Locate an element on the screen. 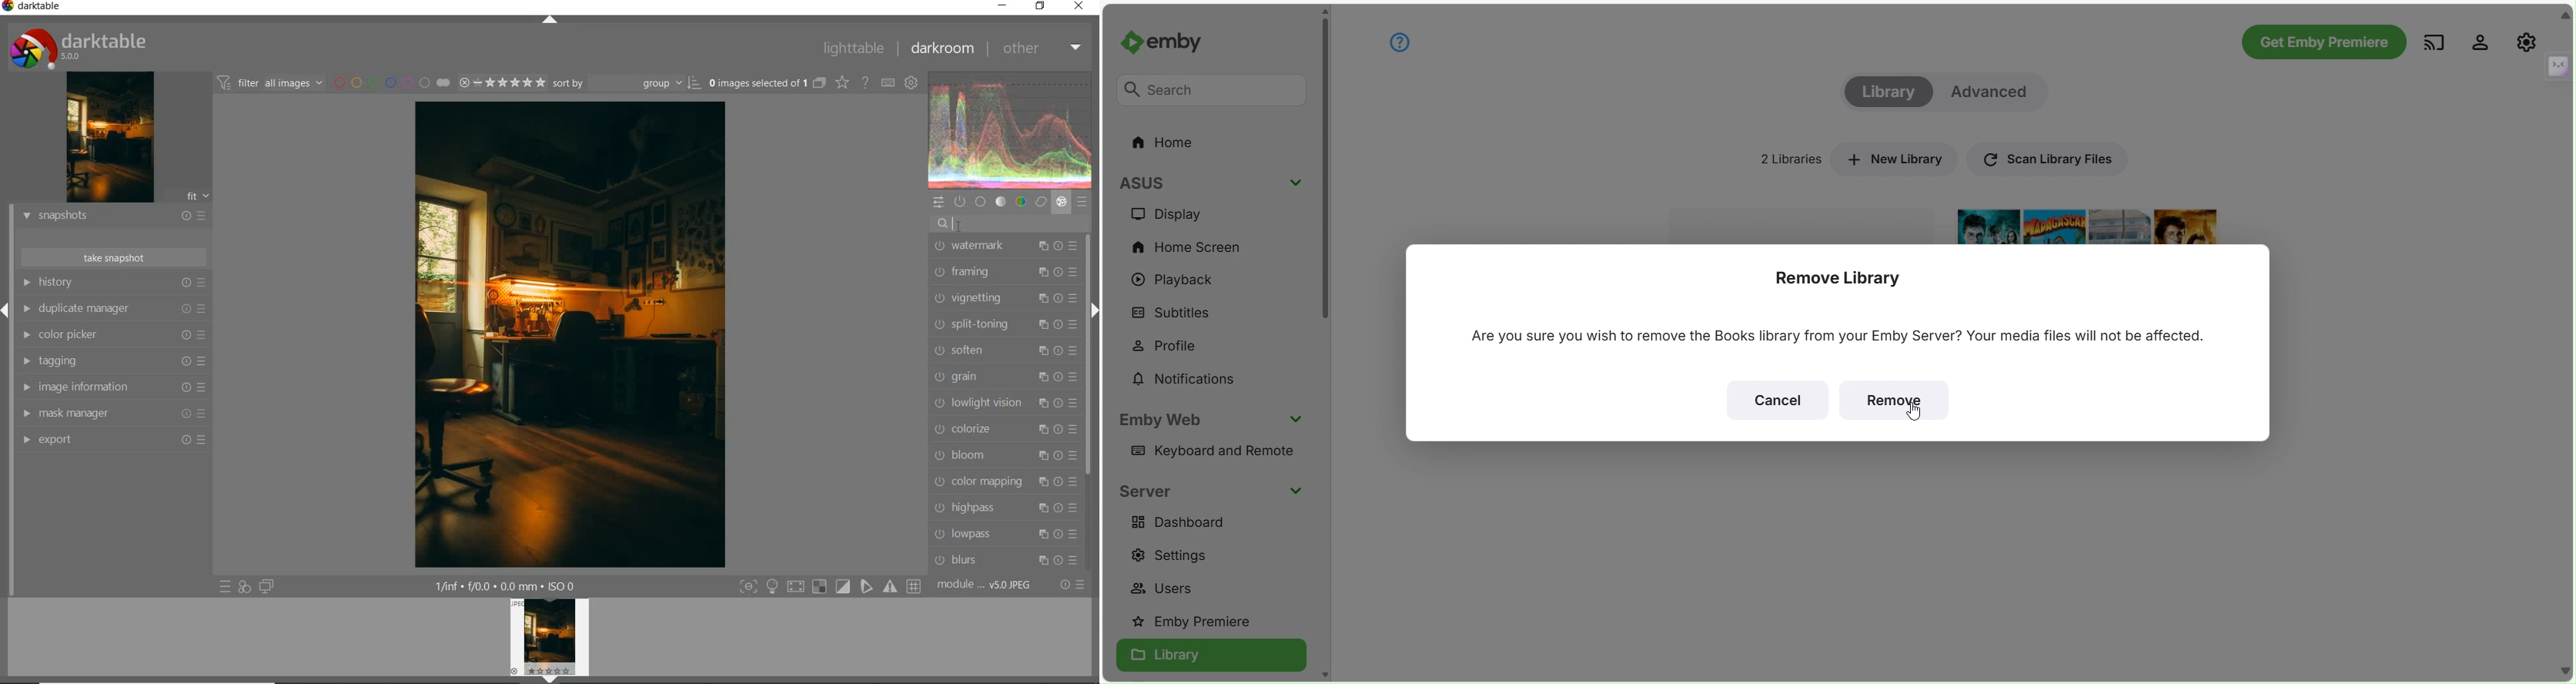  color is located at coordinates (1023, 200).